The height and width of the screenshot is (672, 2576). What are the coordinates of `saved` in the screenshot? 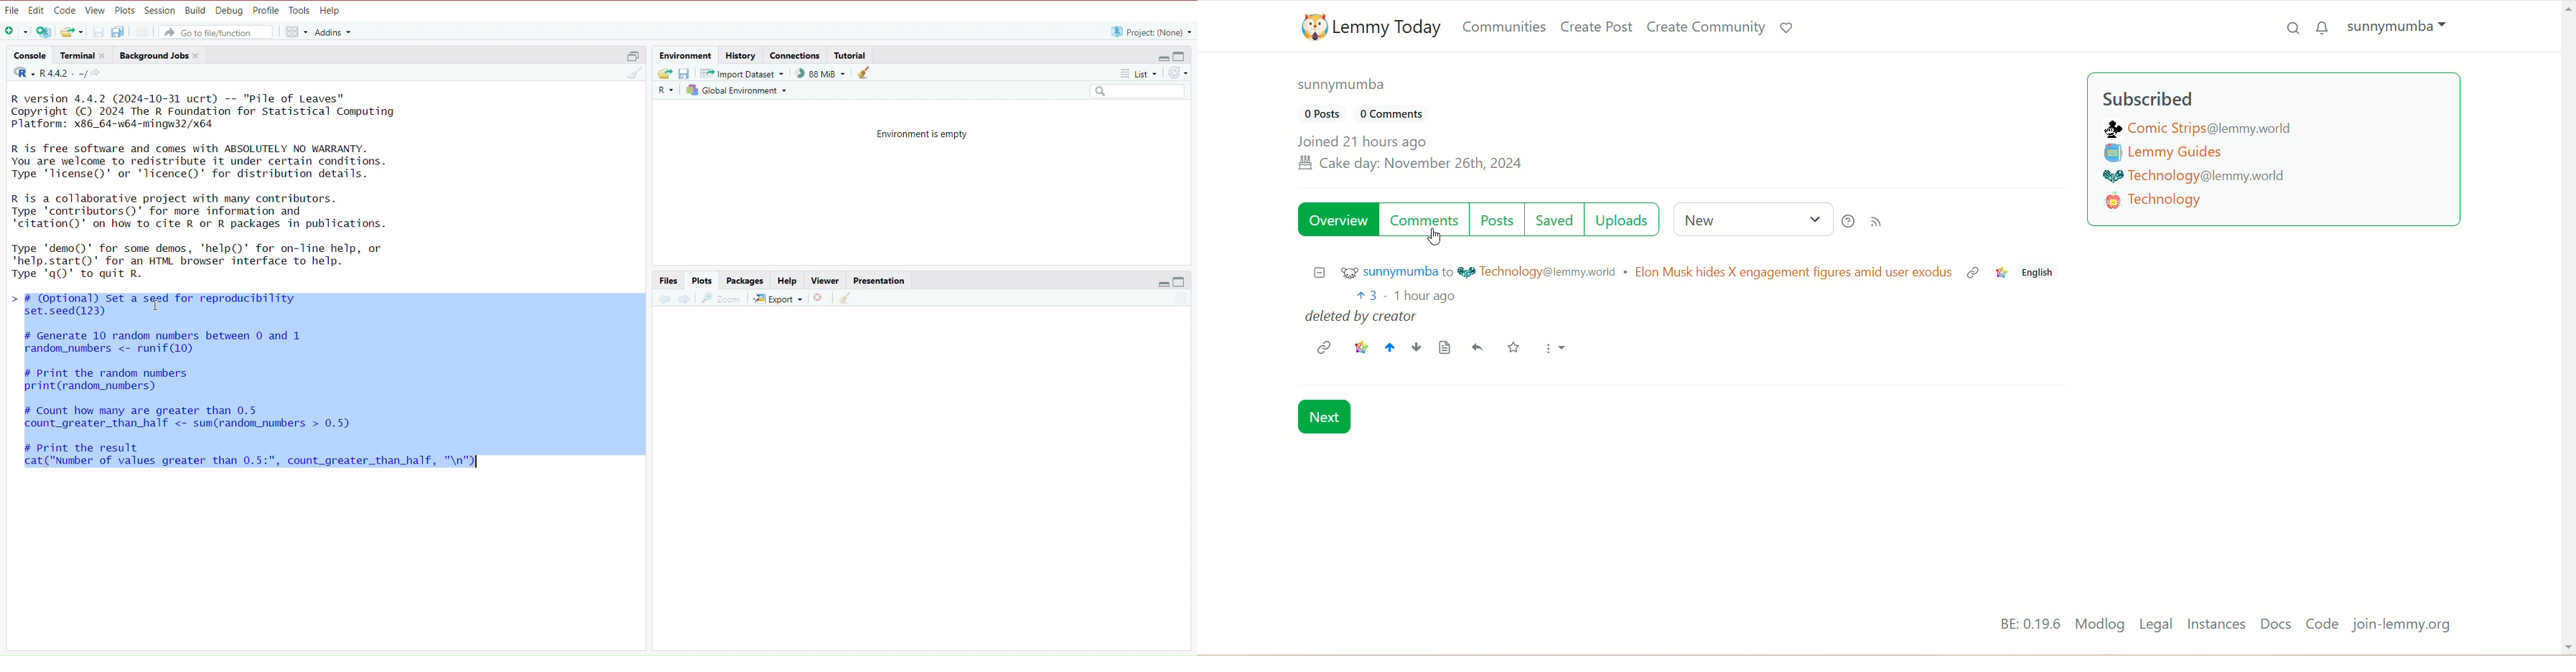 It's located at (1557, 218).